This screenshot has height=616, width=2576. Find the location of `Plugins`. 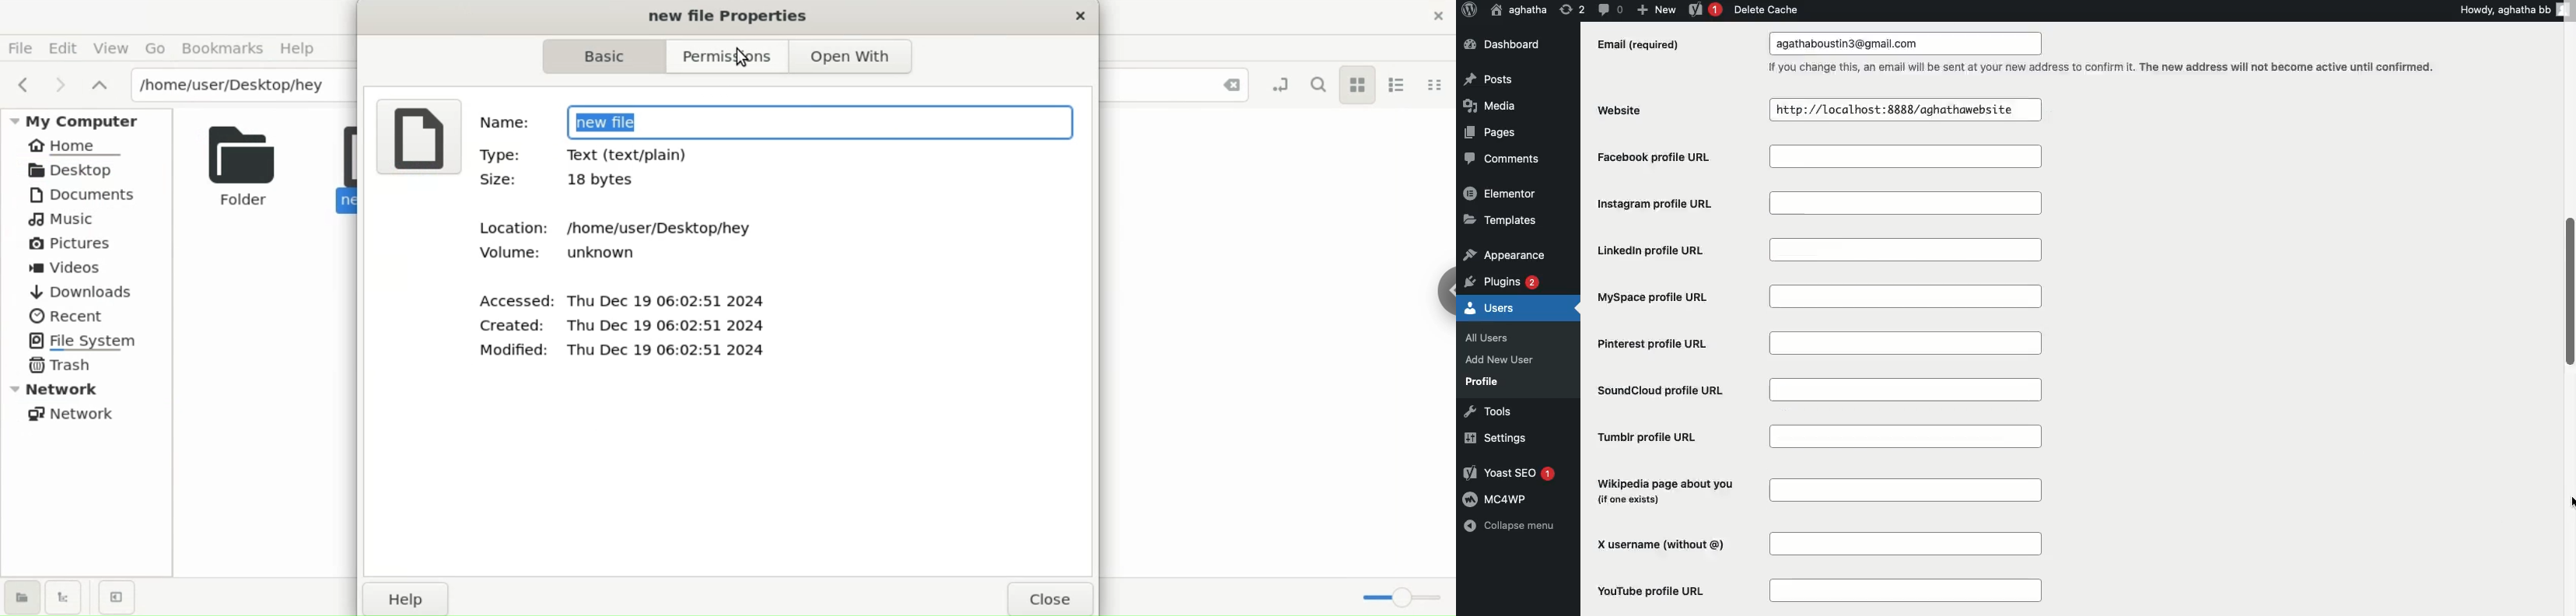

Plugins is located at coordinates (1503, 280).